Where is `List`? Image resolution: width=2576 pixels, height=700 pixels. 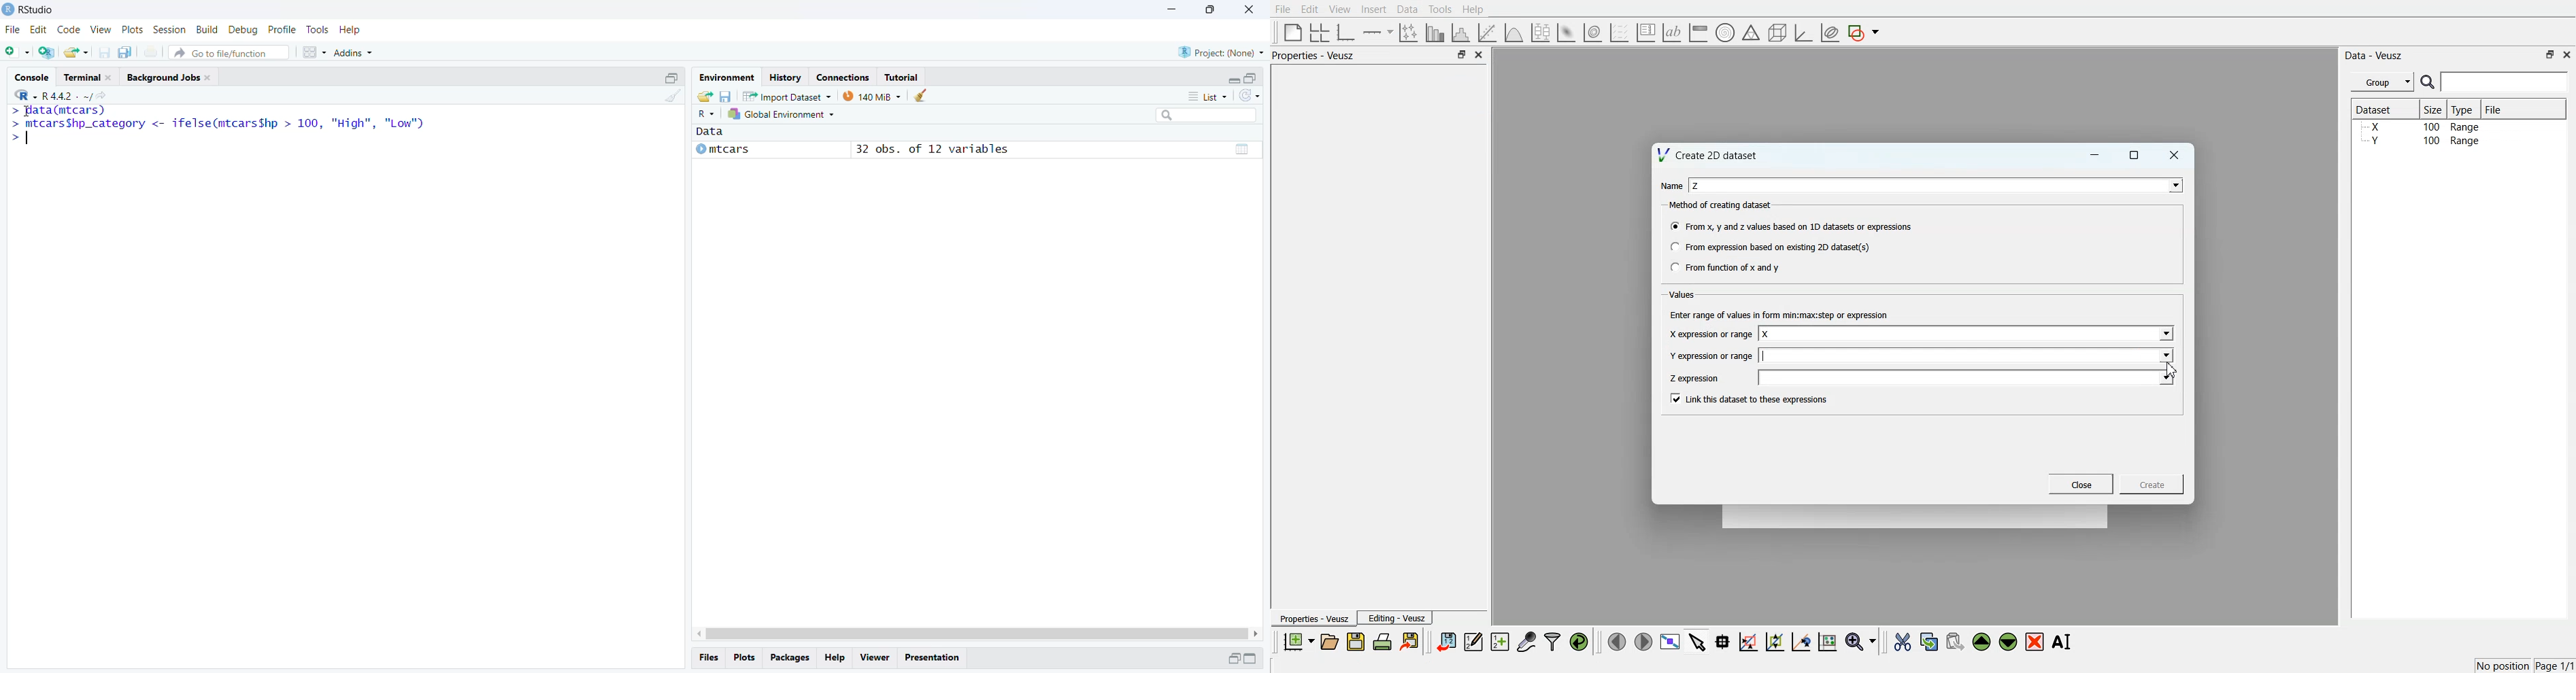
List is located at coordinates (1211, 97).